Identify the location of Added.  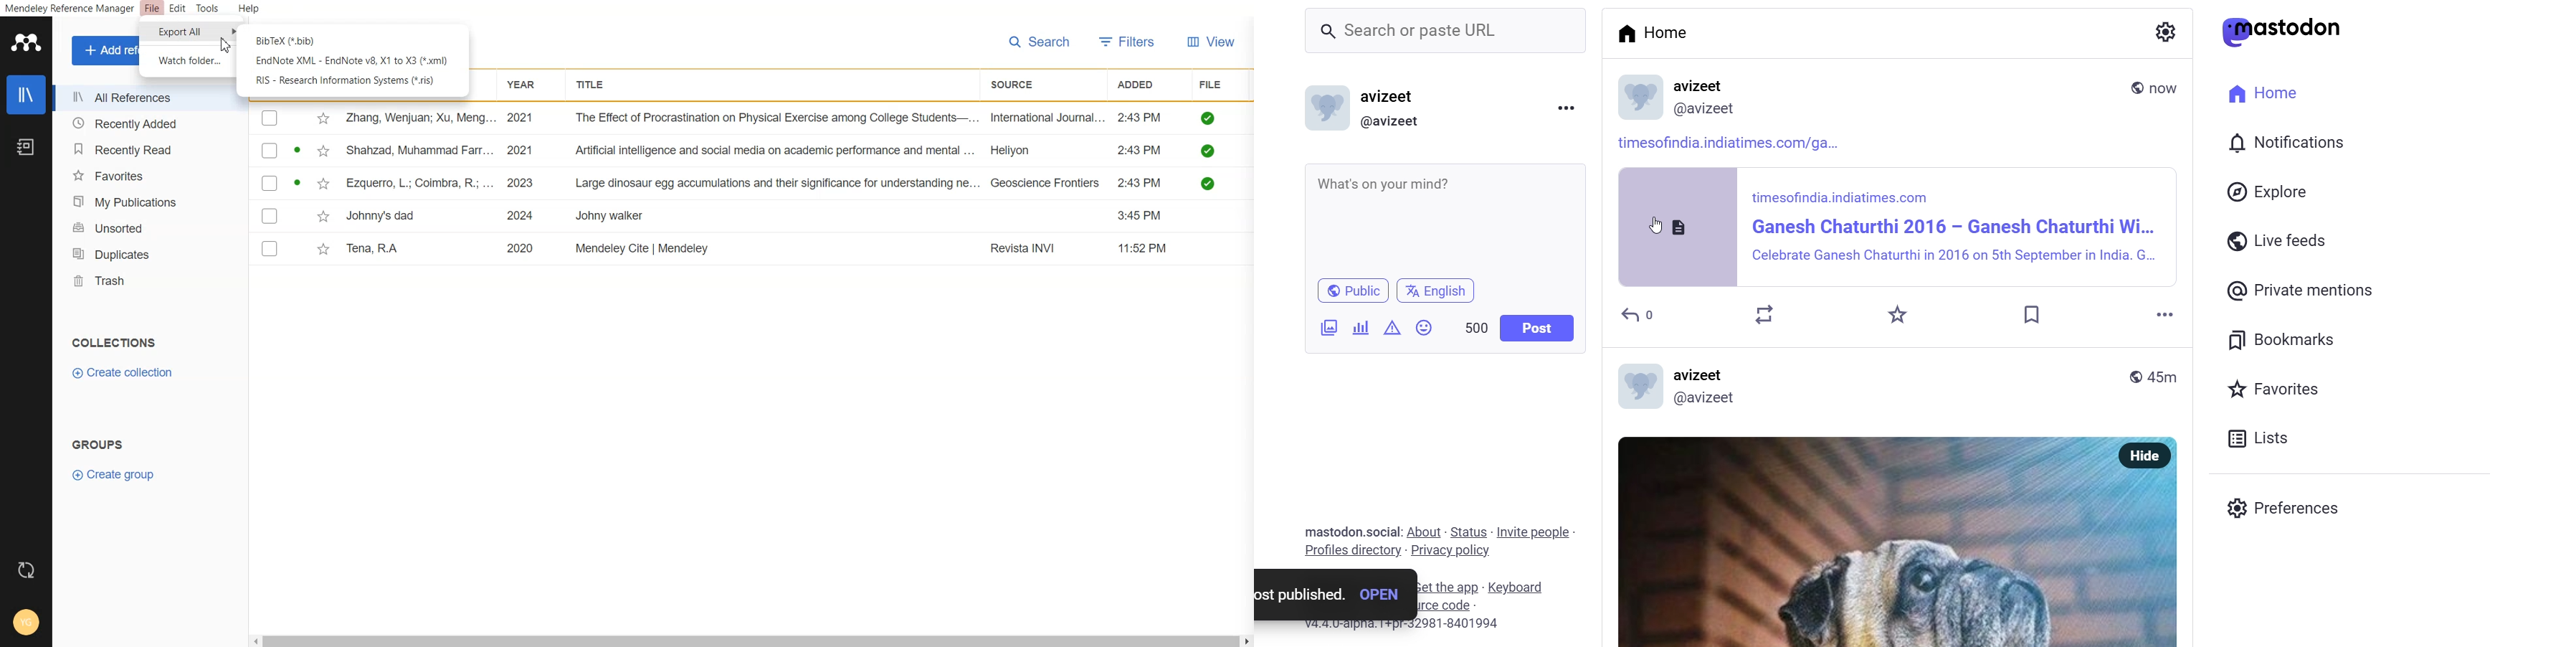
(1142, 83).